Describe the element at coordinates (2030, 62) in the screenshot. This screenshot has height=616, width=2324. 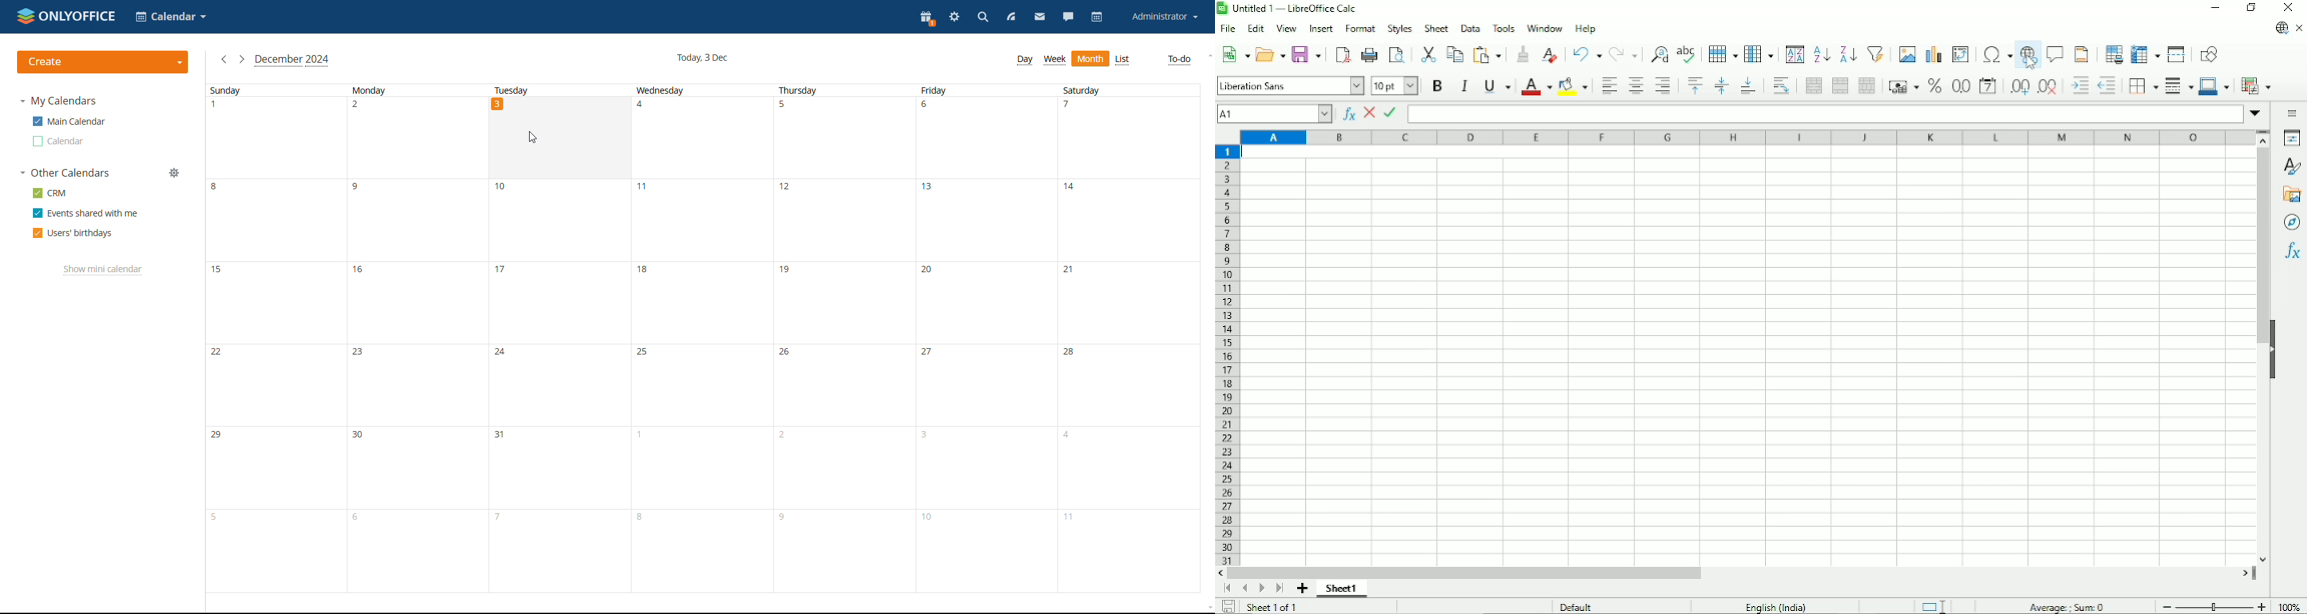
I see `Cursor` at that location.